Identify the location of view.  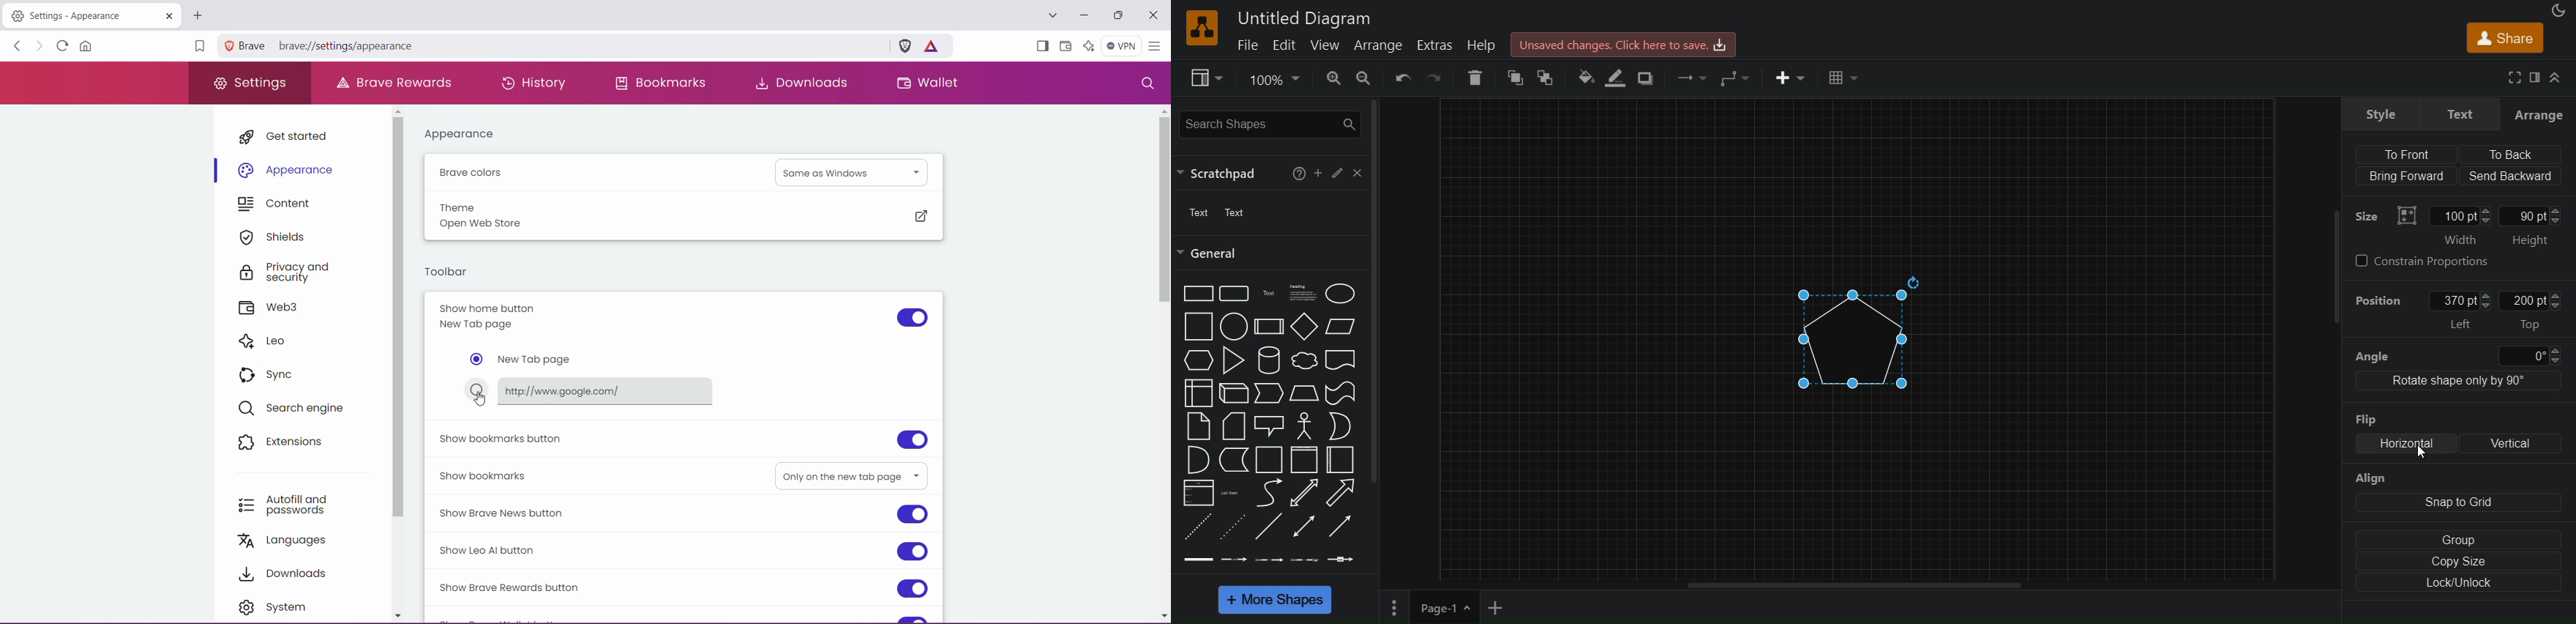
(1329, 44).